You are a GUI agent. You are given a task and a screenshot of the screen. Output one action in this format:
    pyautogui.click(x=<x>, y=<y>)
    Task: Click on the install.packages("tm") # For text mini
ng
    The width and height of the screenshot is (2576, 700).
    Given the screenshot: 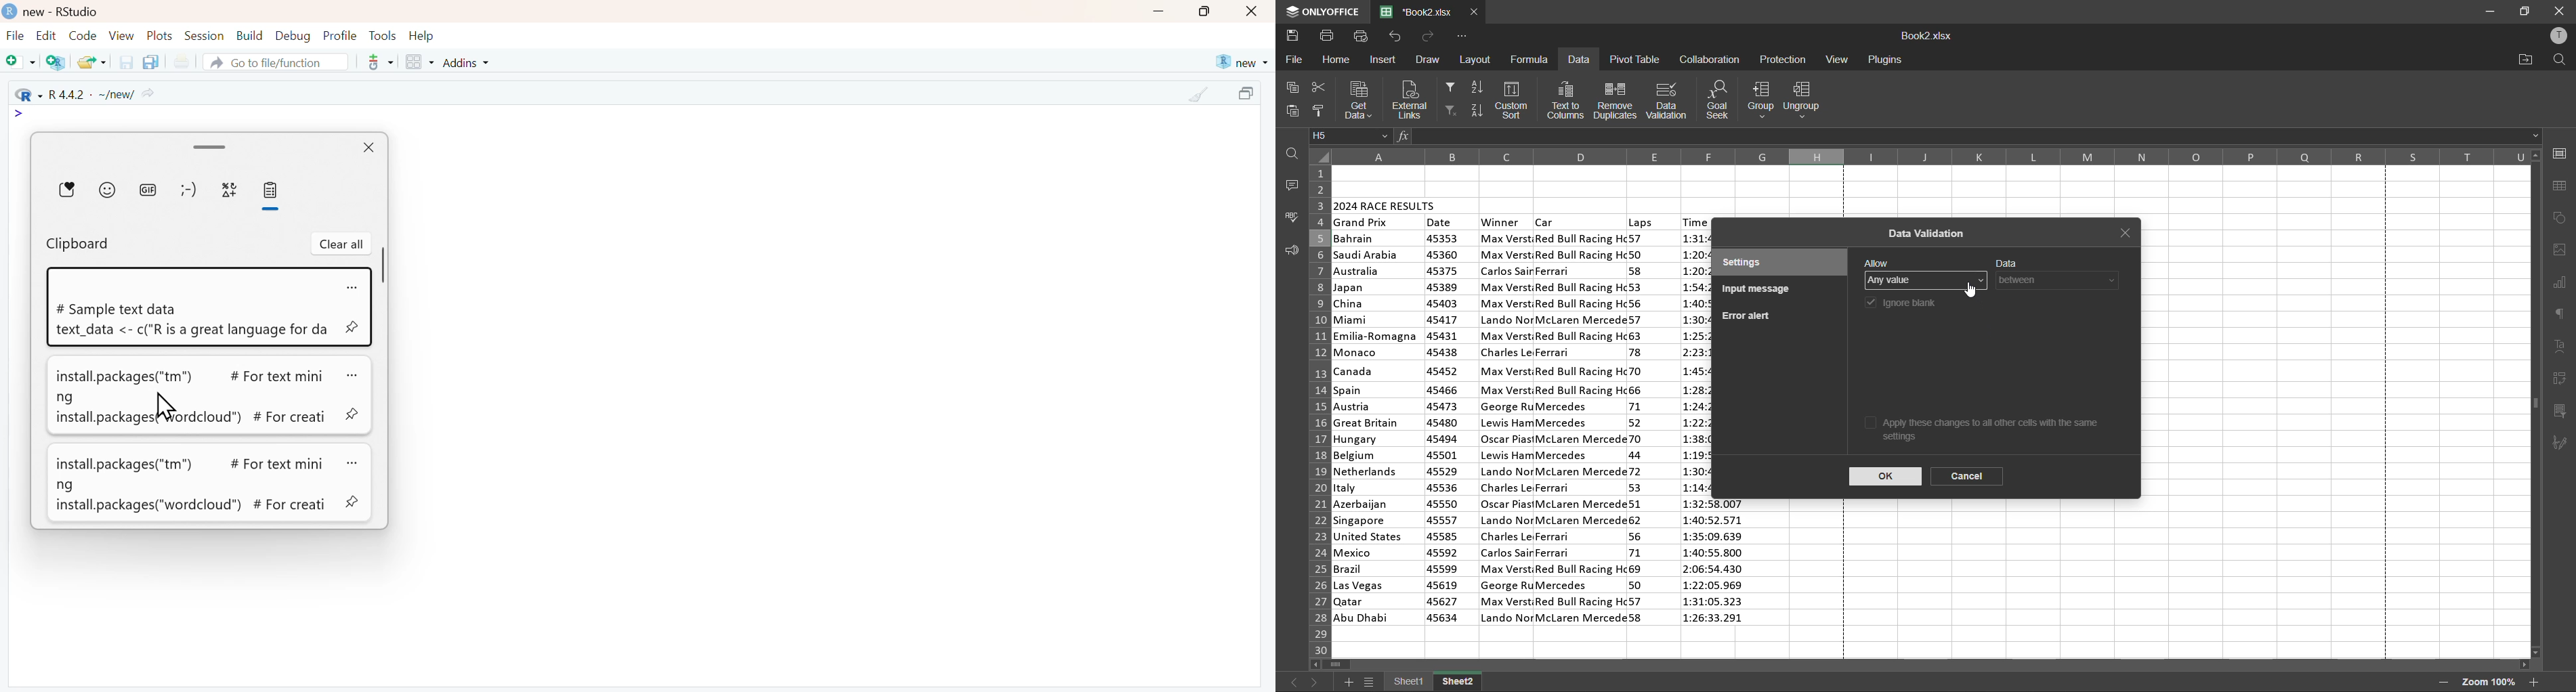 What is the action you would take?
    pyautogui.click(x=191, y=474)
    